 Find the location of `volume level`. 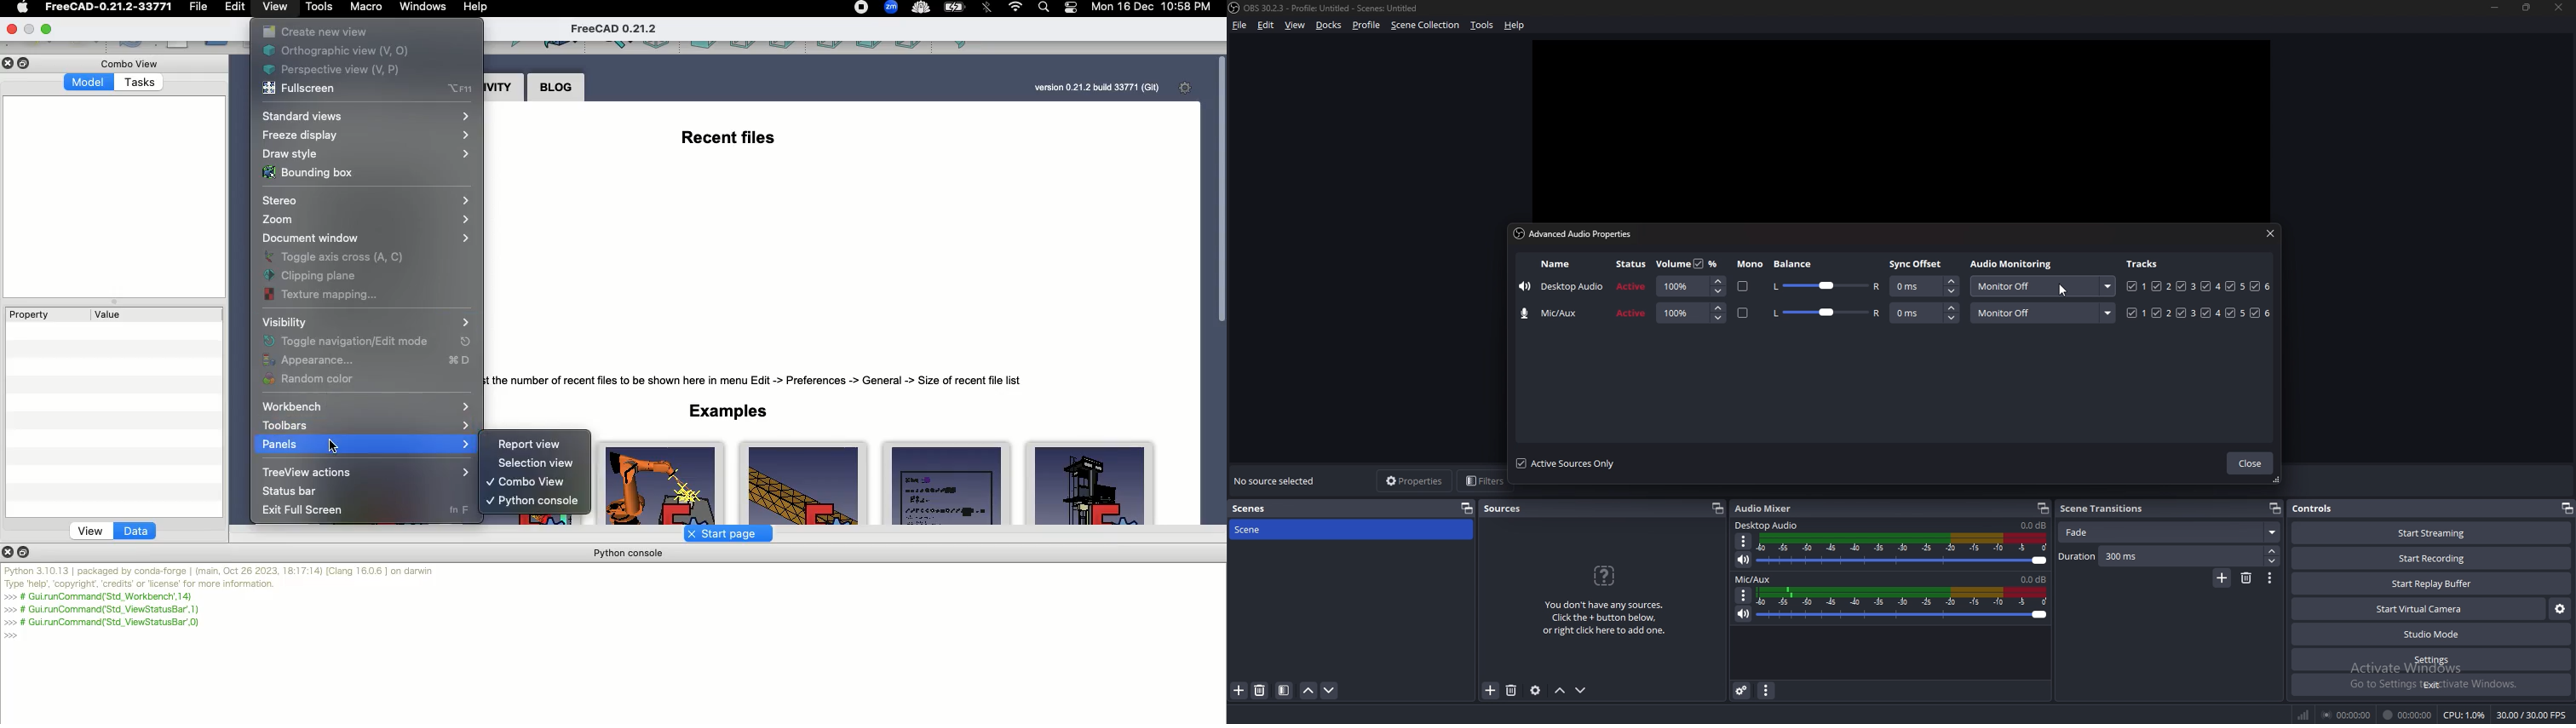

volume level is located at coordinates (2033, 525).